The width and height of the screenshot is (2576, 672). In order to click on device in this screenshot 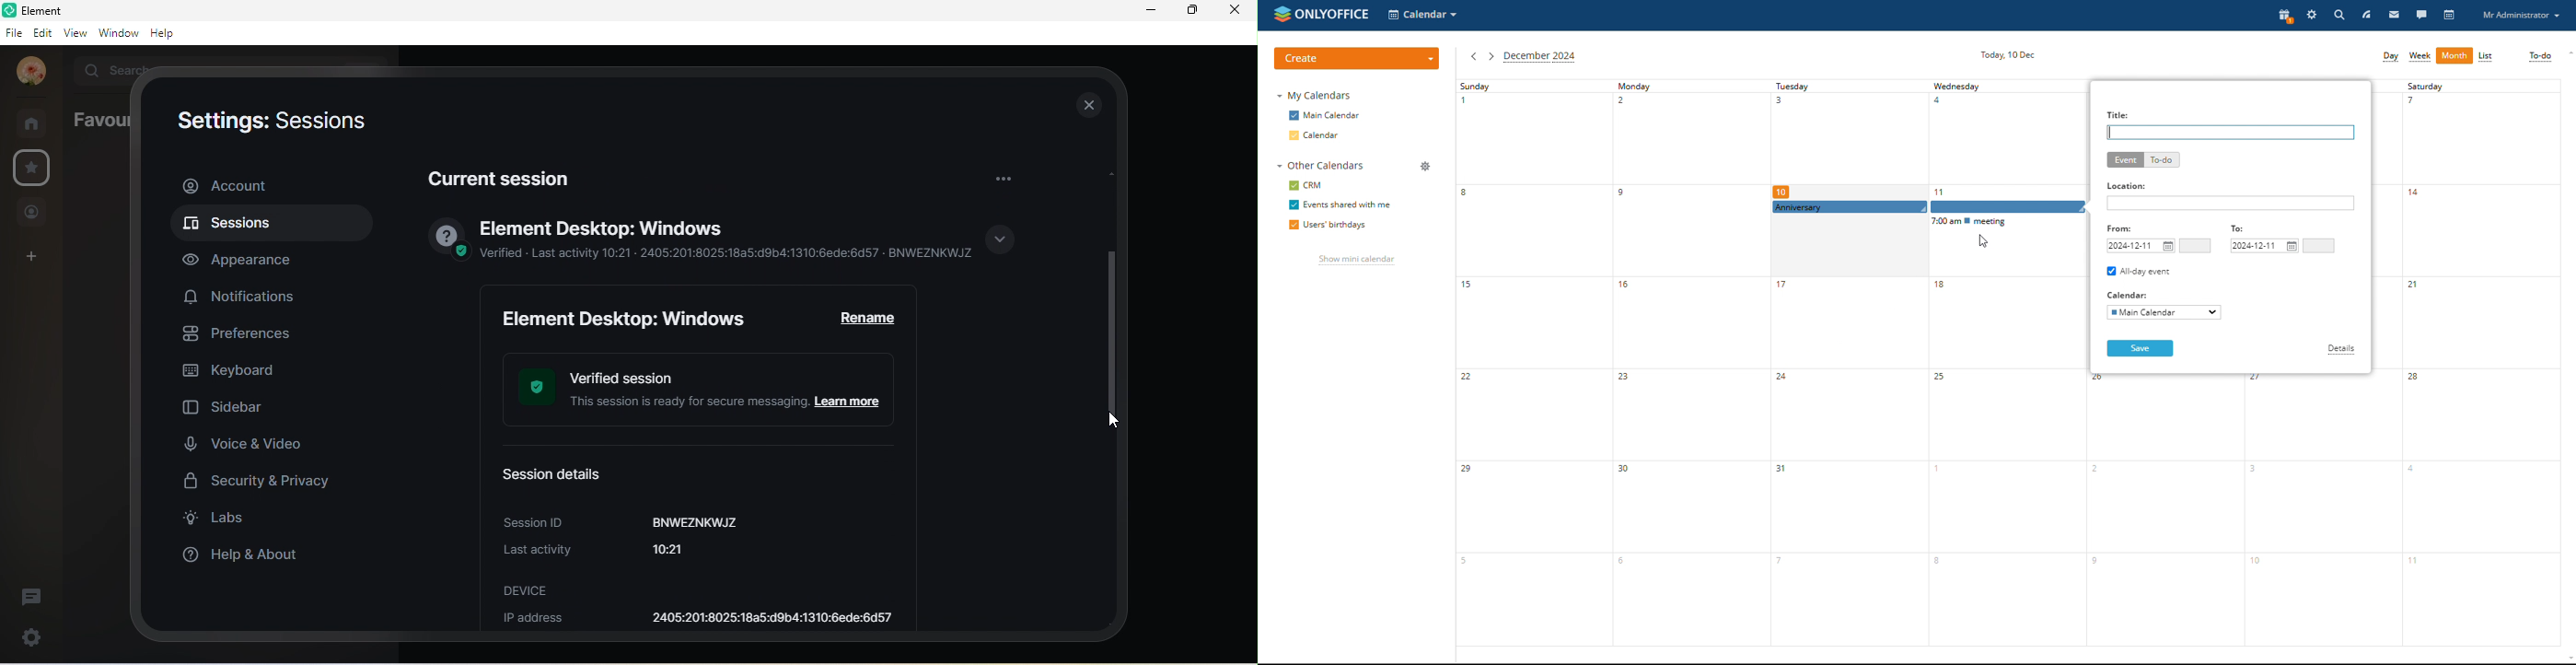, I will do `click(528, 590)`.